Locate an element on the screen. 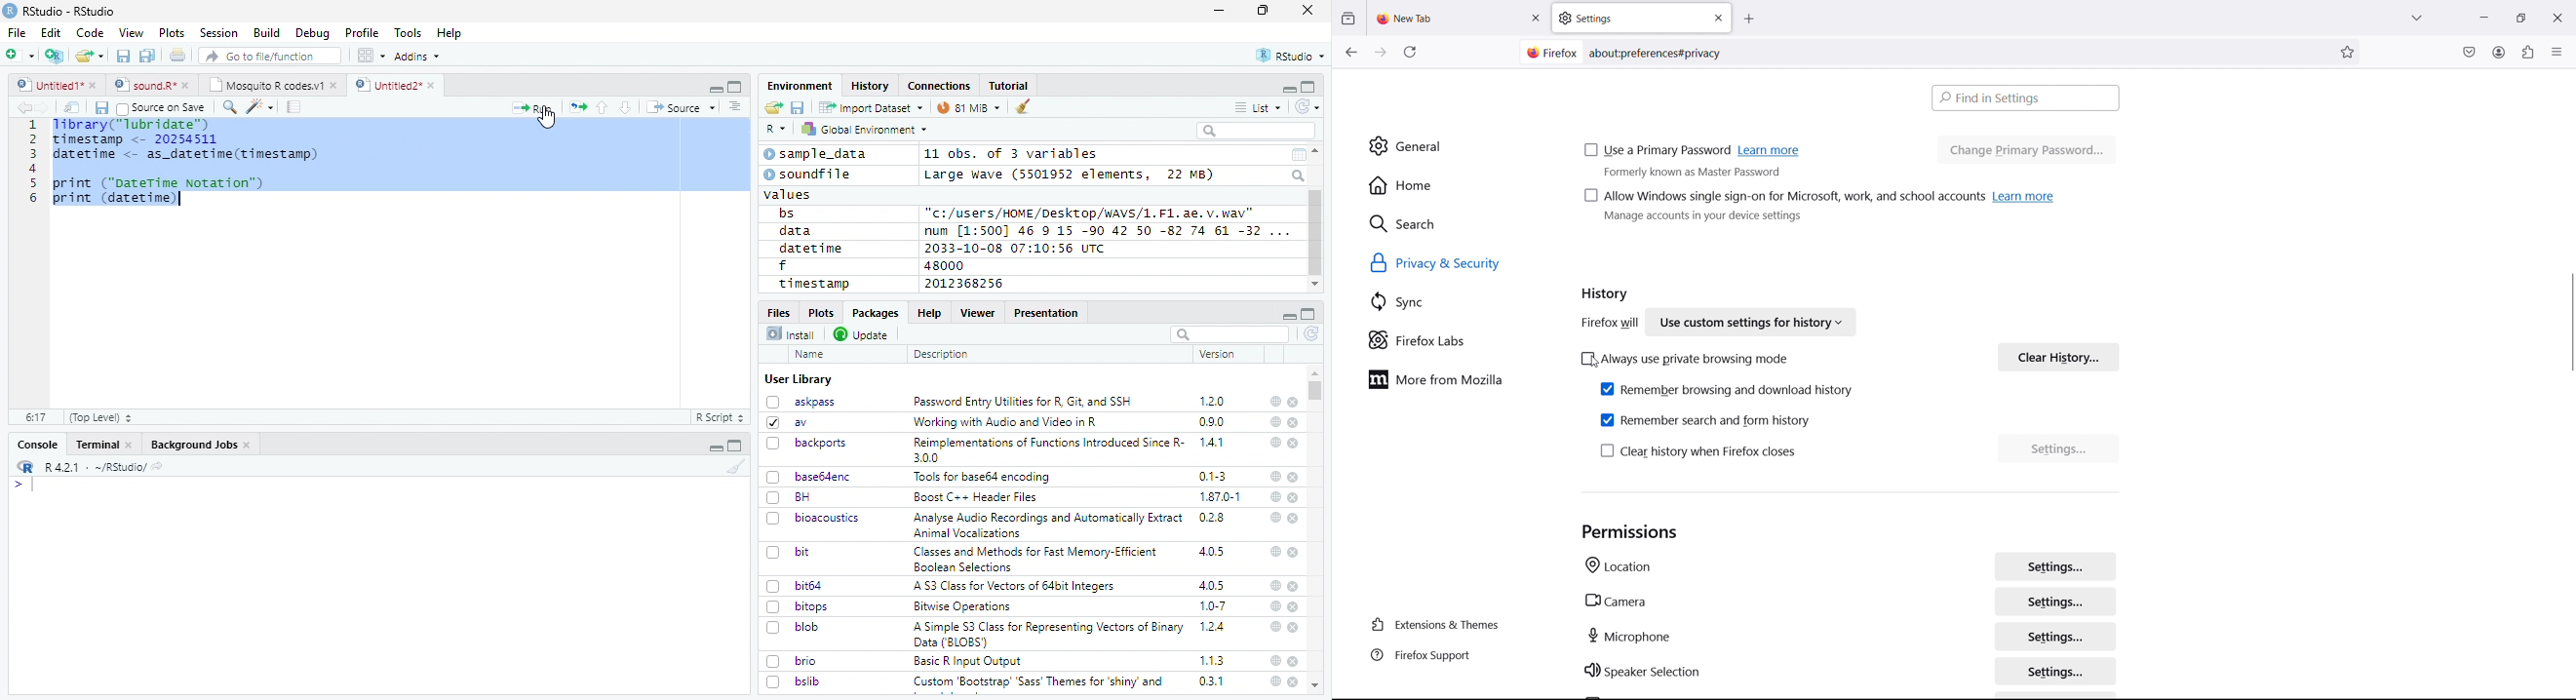 This screenshot has width=2576, height=700. Compile report is located at coordinates (294, 107).